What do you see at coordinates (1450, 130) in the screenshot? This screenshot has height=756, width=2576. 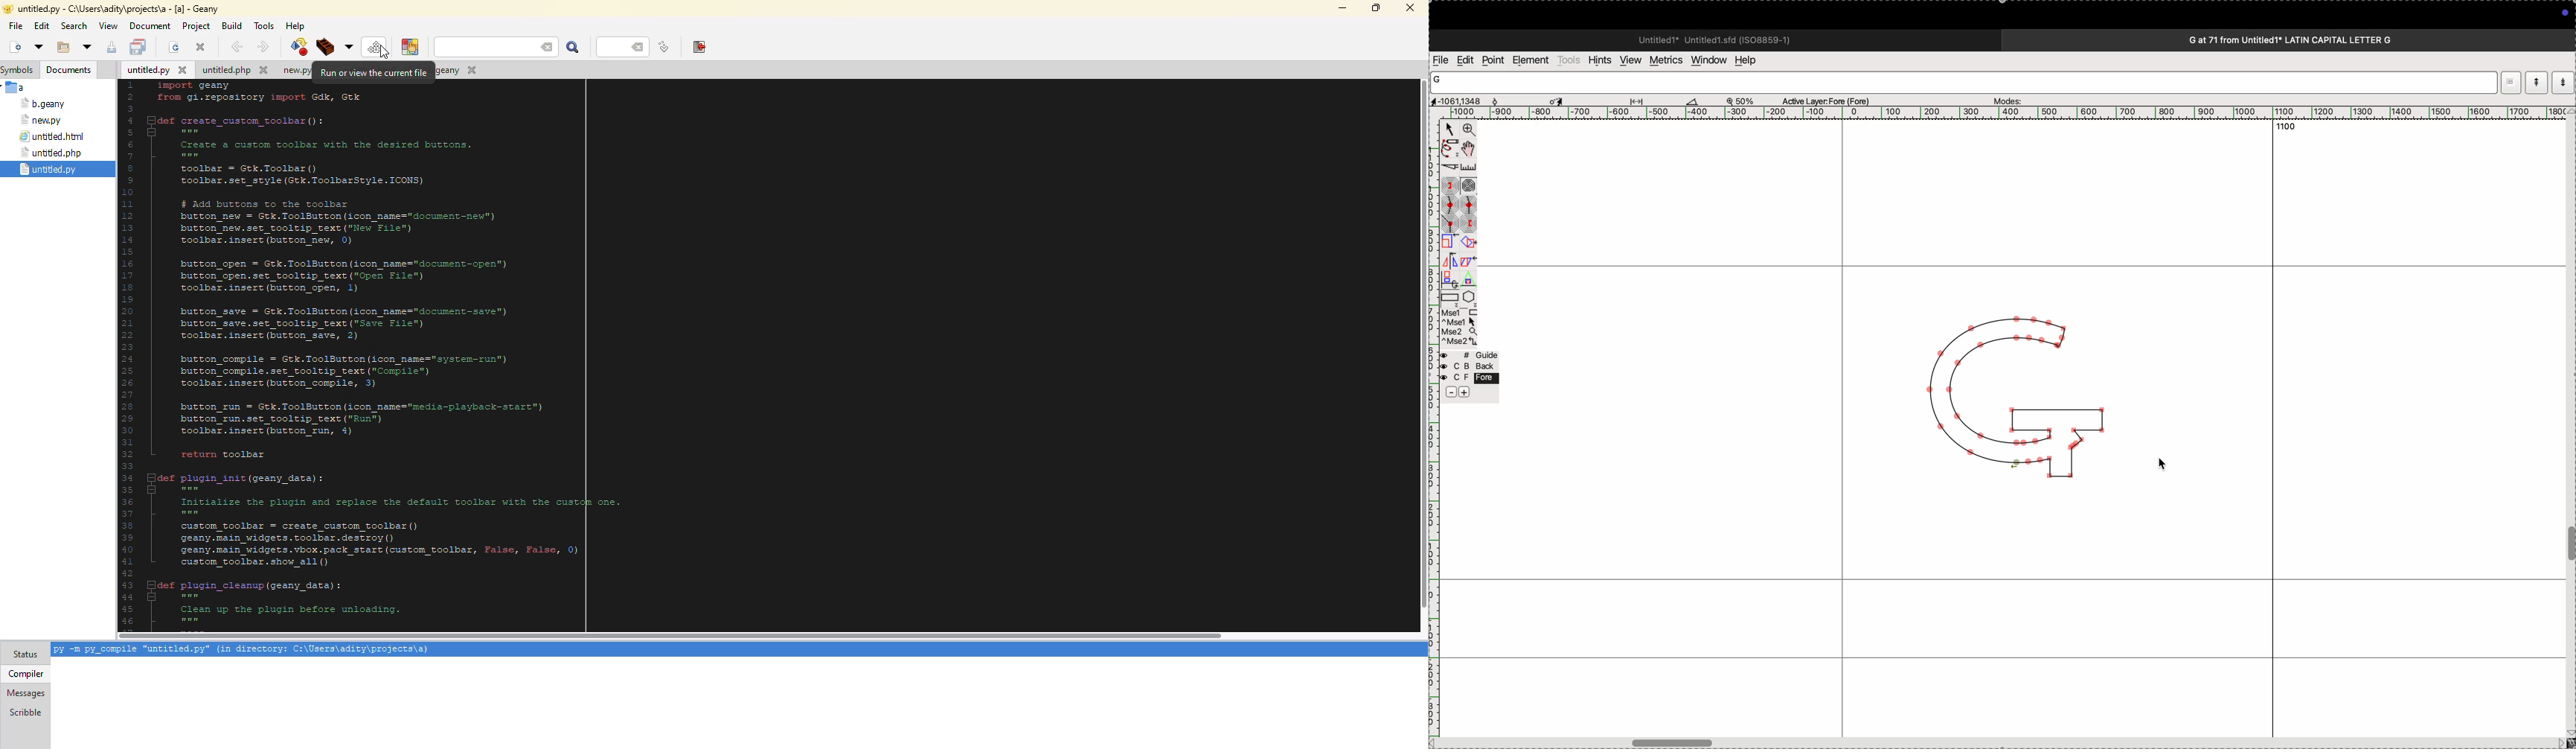 I see `Point` at bounding box center [1450, 130].